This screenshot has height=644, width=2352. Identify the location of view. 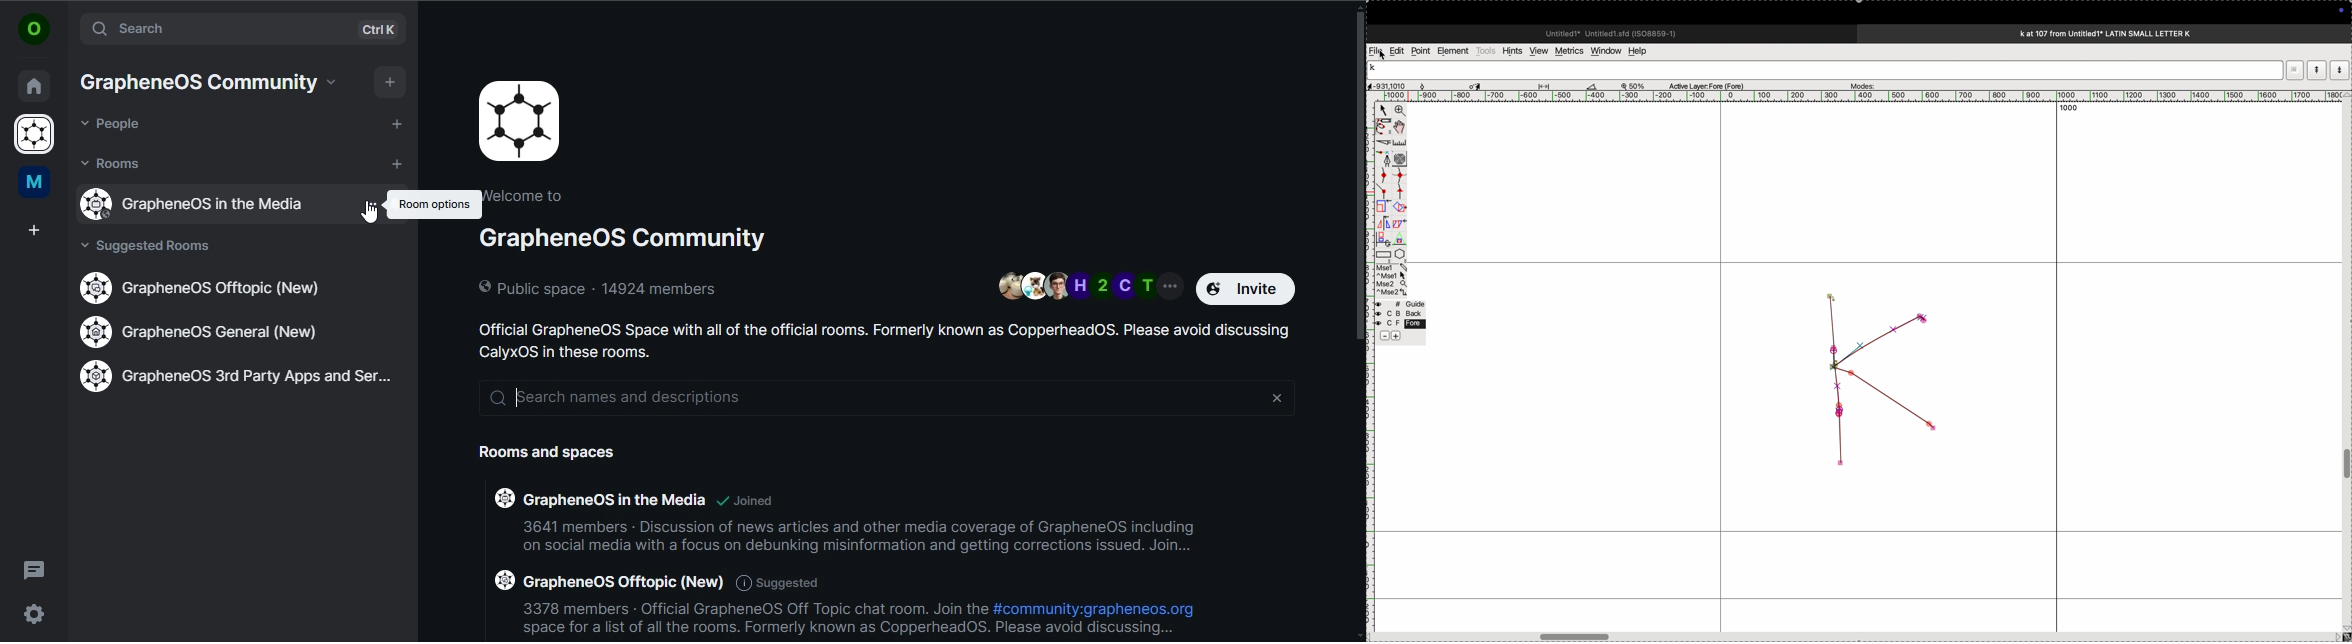
(1536, 51).